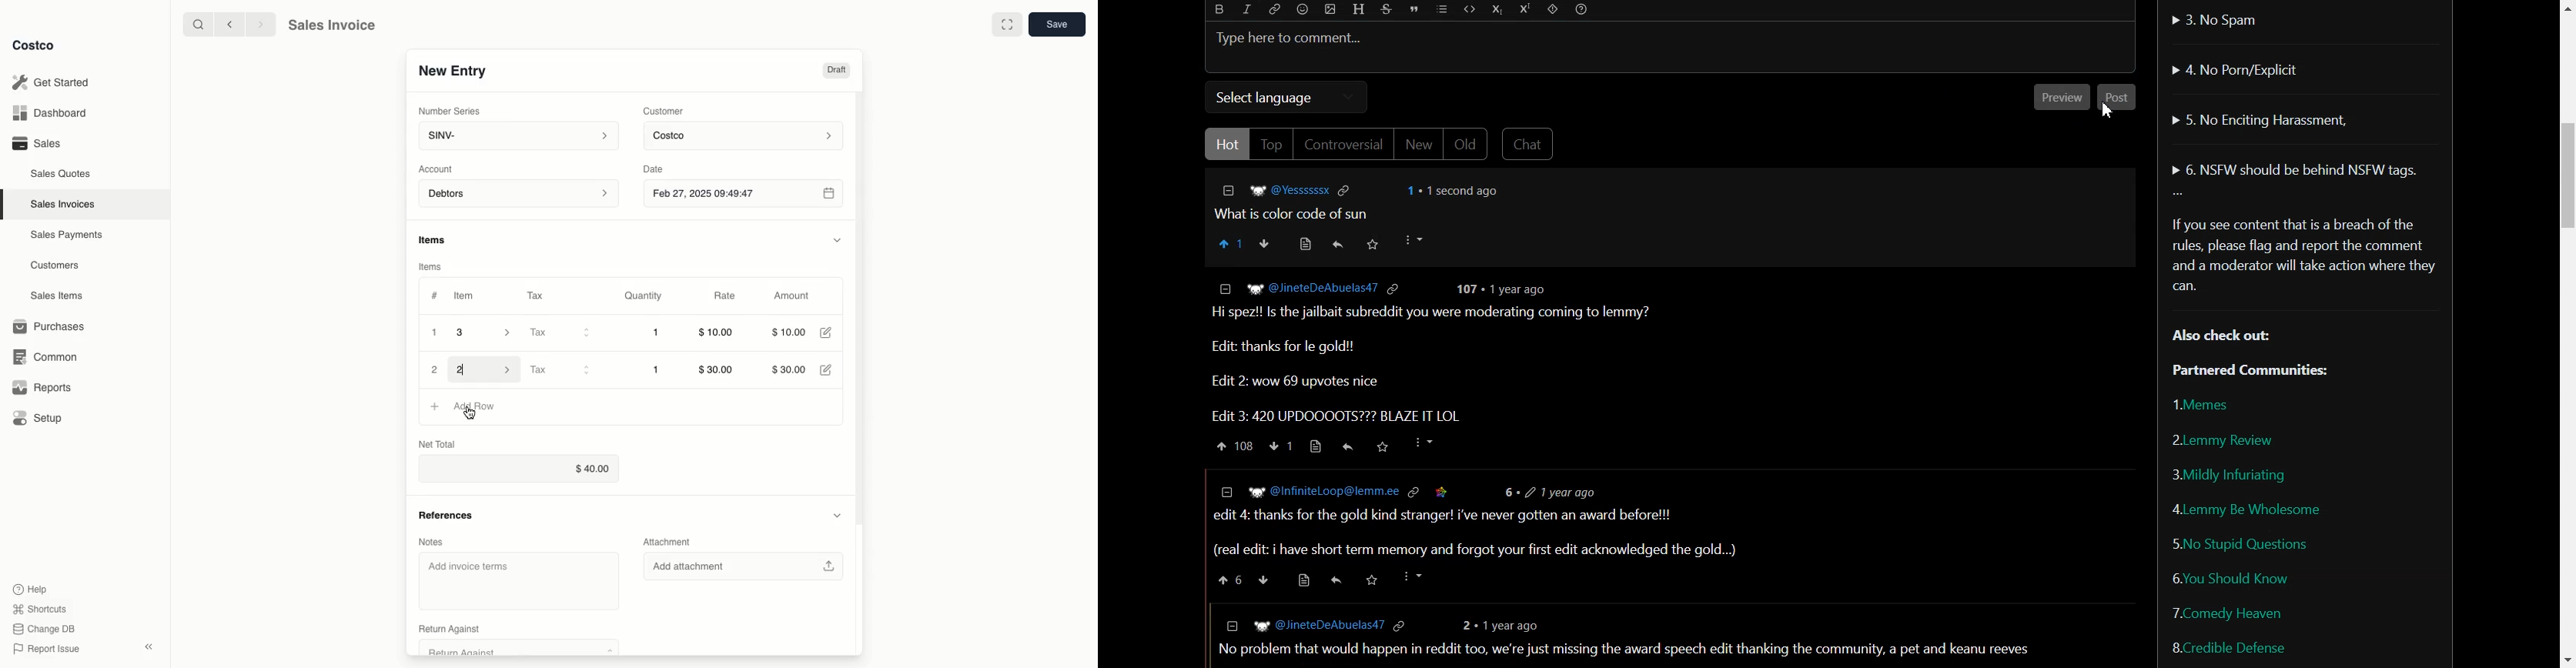 Image resolution: width=2576 pixels, height=672 pixels. I want to click on Attachment, so click(670, 542).